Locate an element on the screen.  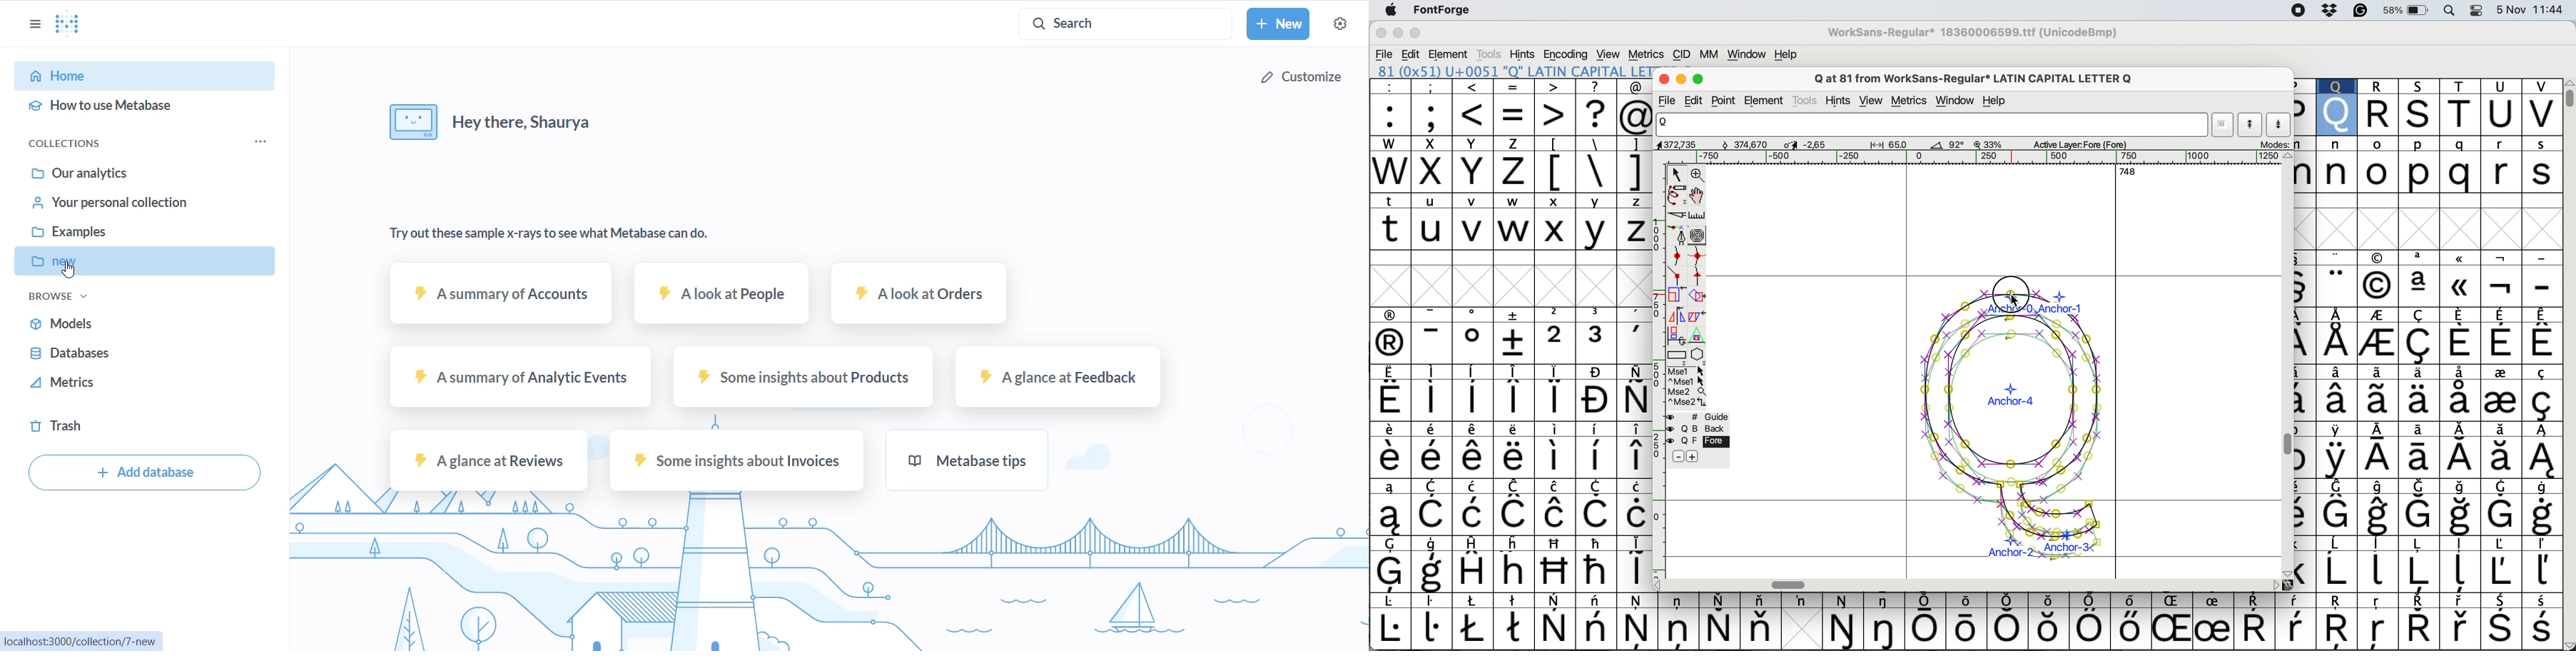
horizontal scroll bar is located at coordinates (1791, 584).